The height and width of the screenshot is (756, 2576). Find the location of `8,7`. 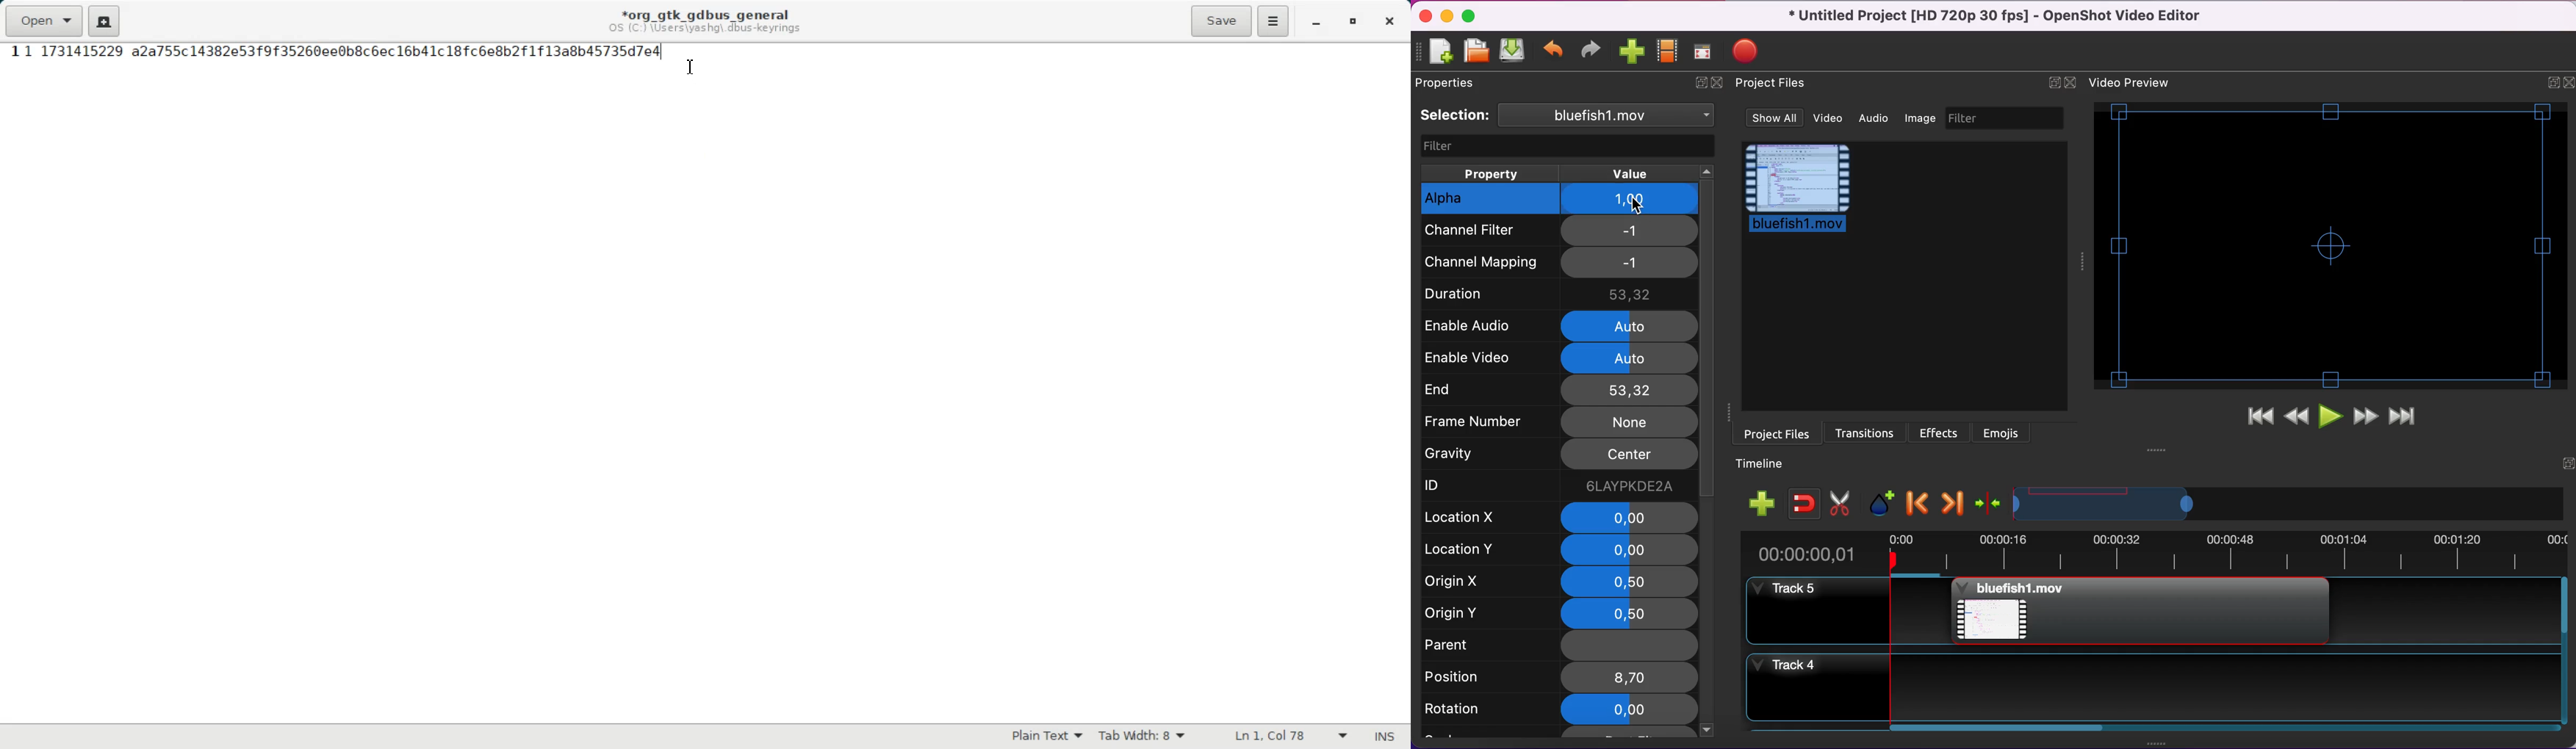

8,7 is located at coordinates (1627, 678).